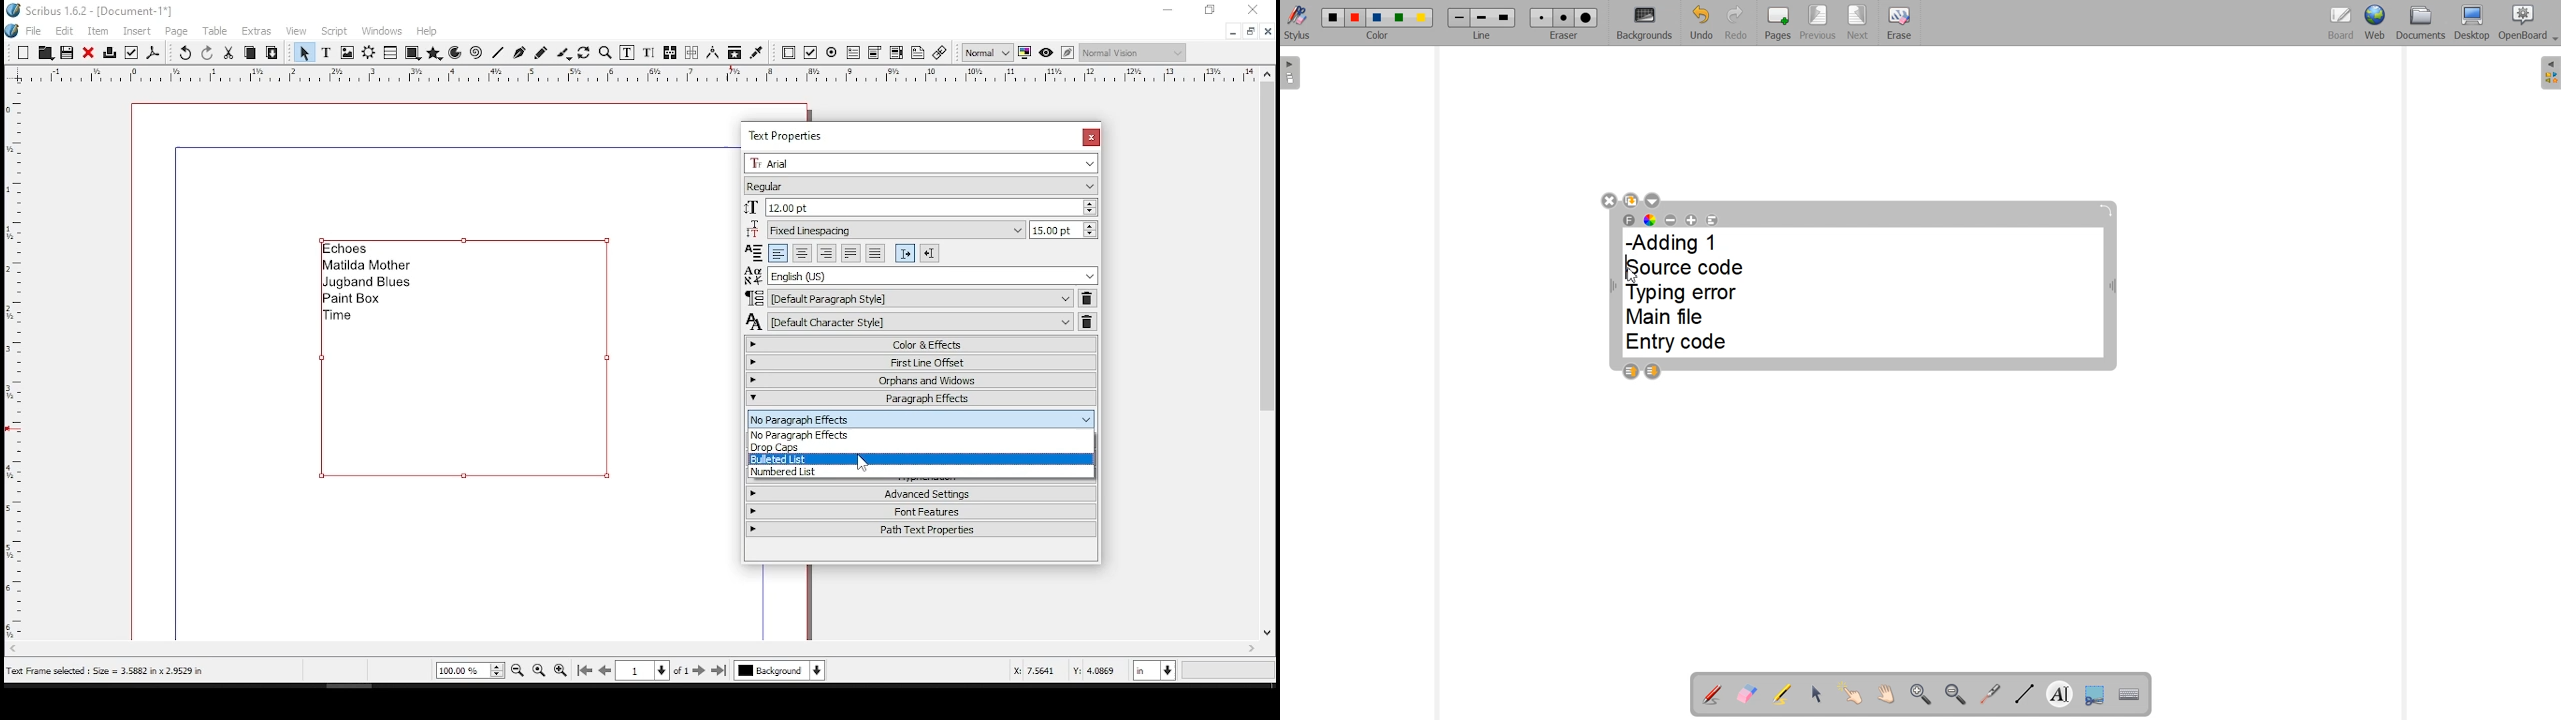 The height and width of the screenshot is (728, 2576). Describe the element at coordinates (826, 253) in the screenshot. I see `align text right` at that location.